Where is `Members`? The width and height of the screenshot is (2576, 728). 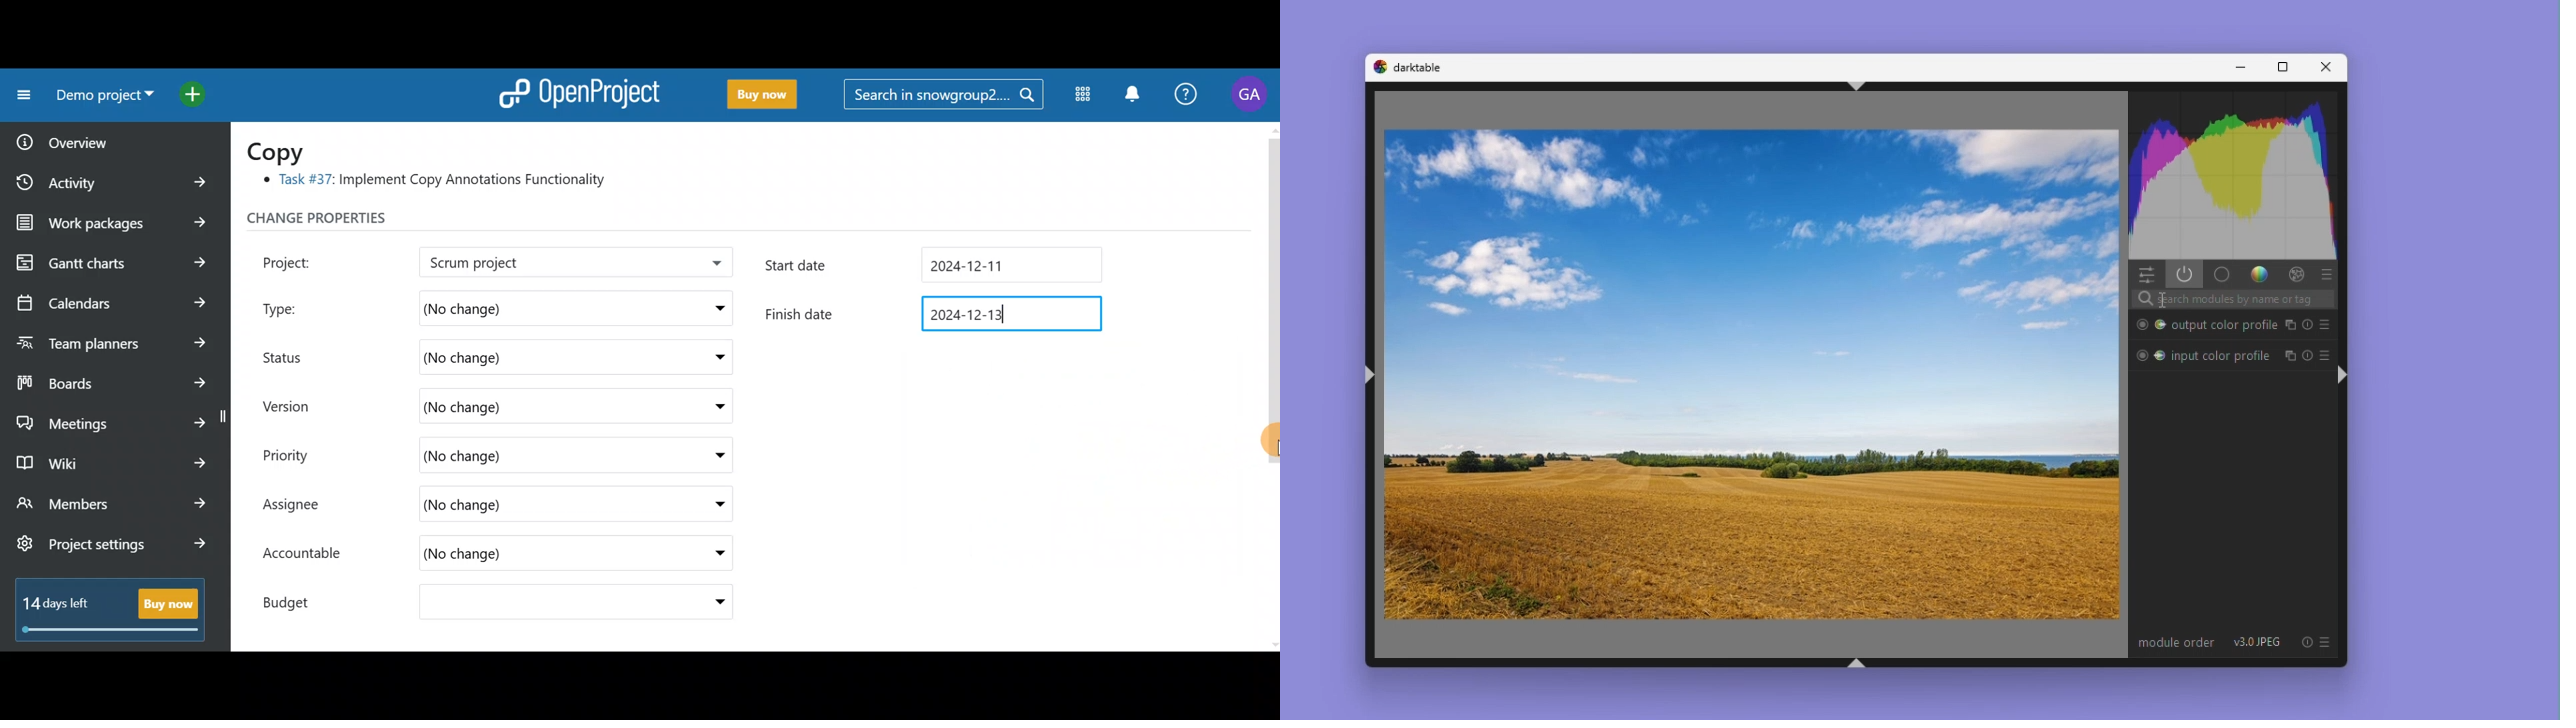
Members is located at coordinates (112, 505).